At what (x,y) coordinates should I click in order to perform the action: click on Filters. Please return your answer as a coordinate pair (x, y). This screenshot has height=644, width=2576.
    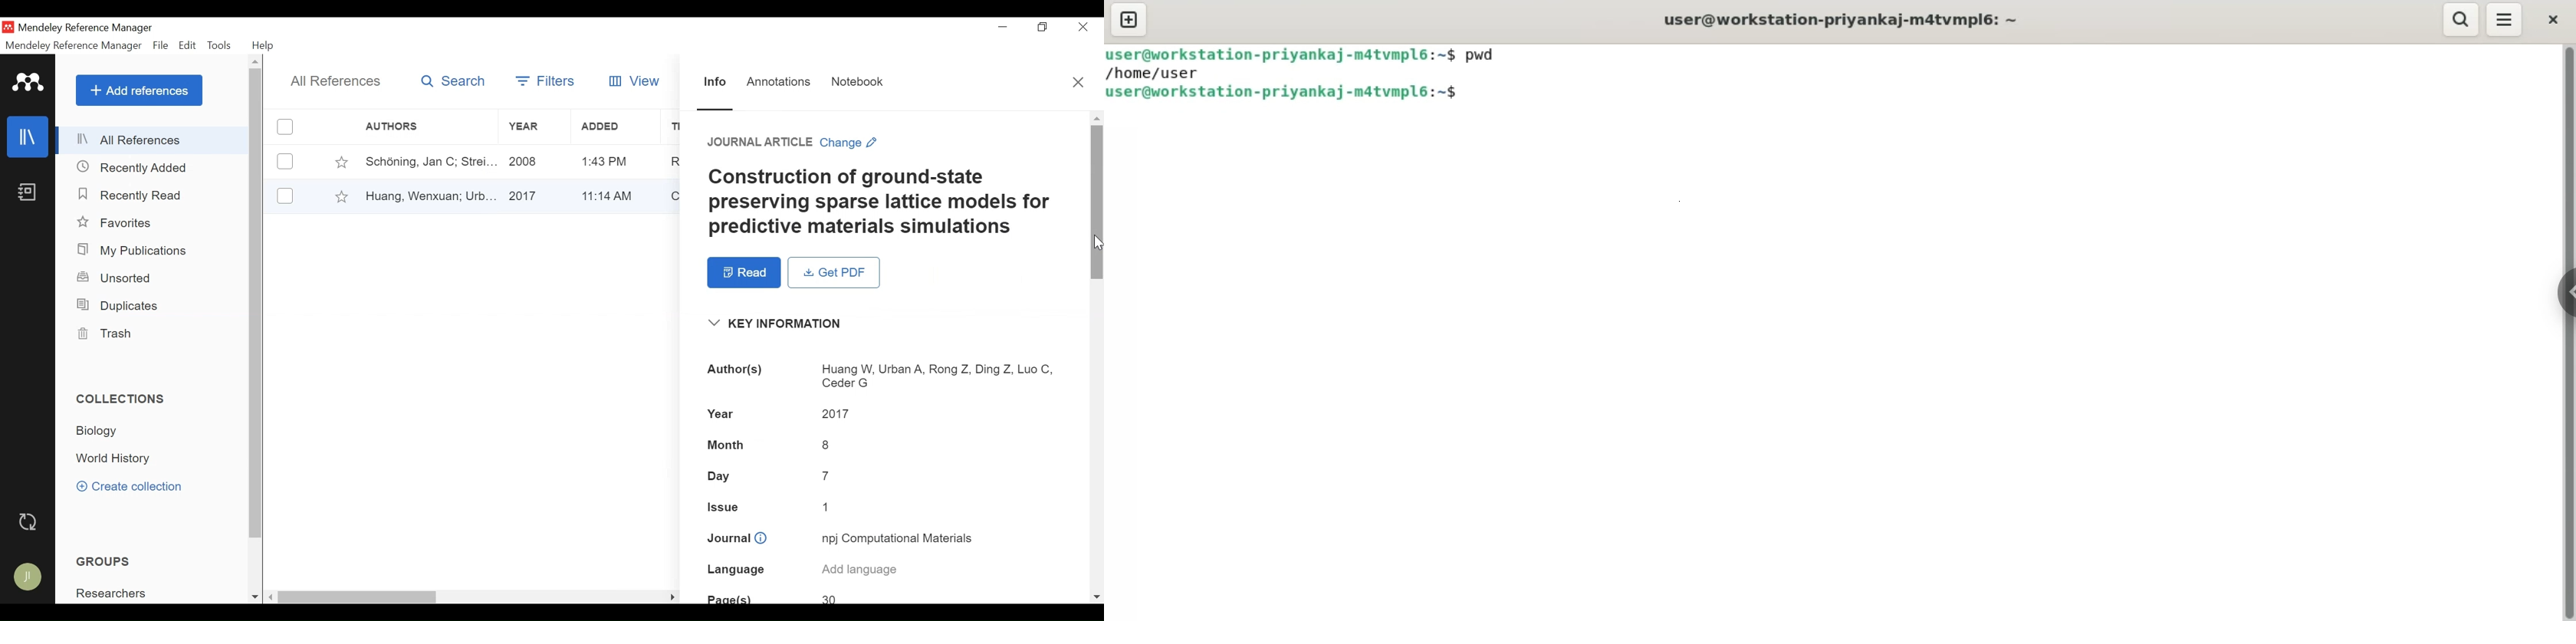
    Looking at the image, I should click on (543, 80).